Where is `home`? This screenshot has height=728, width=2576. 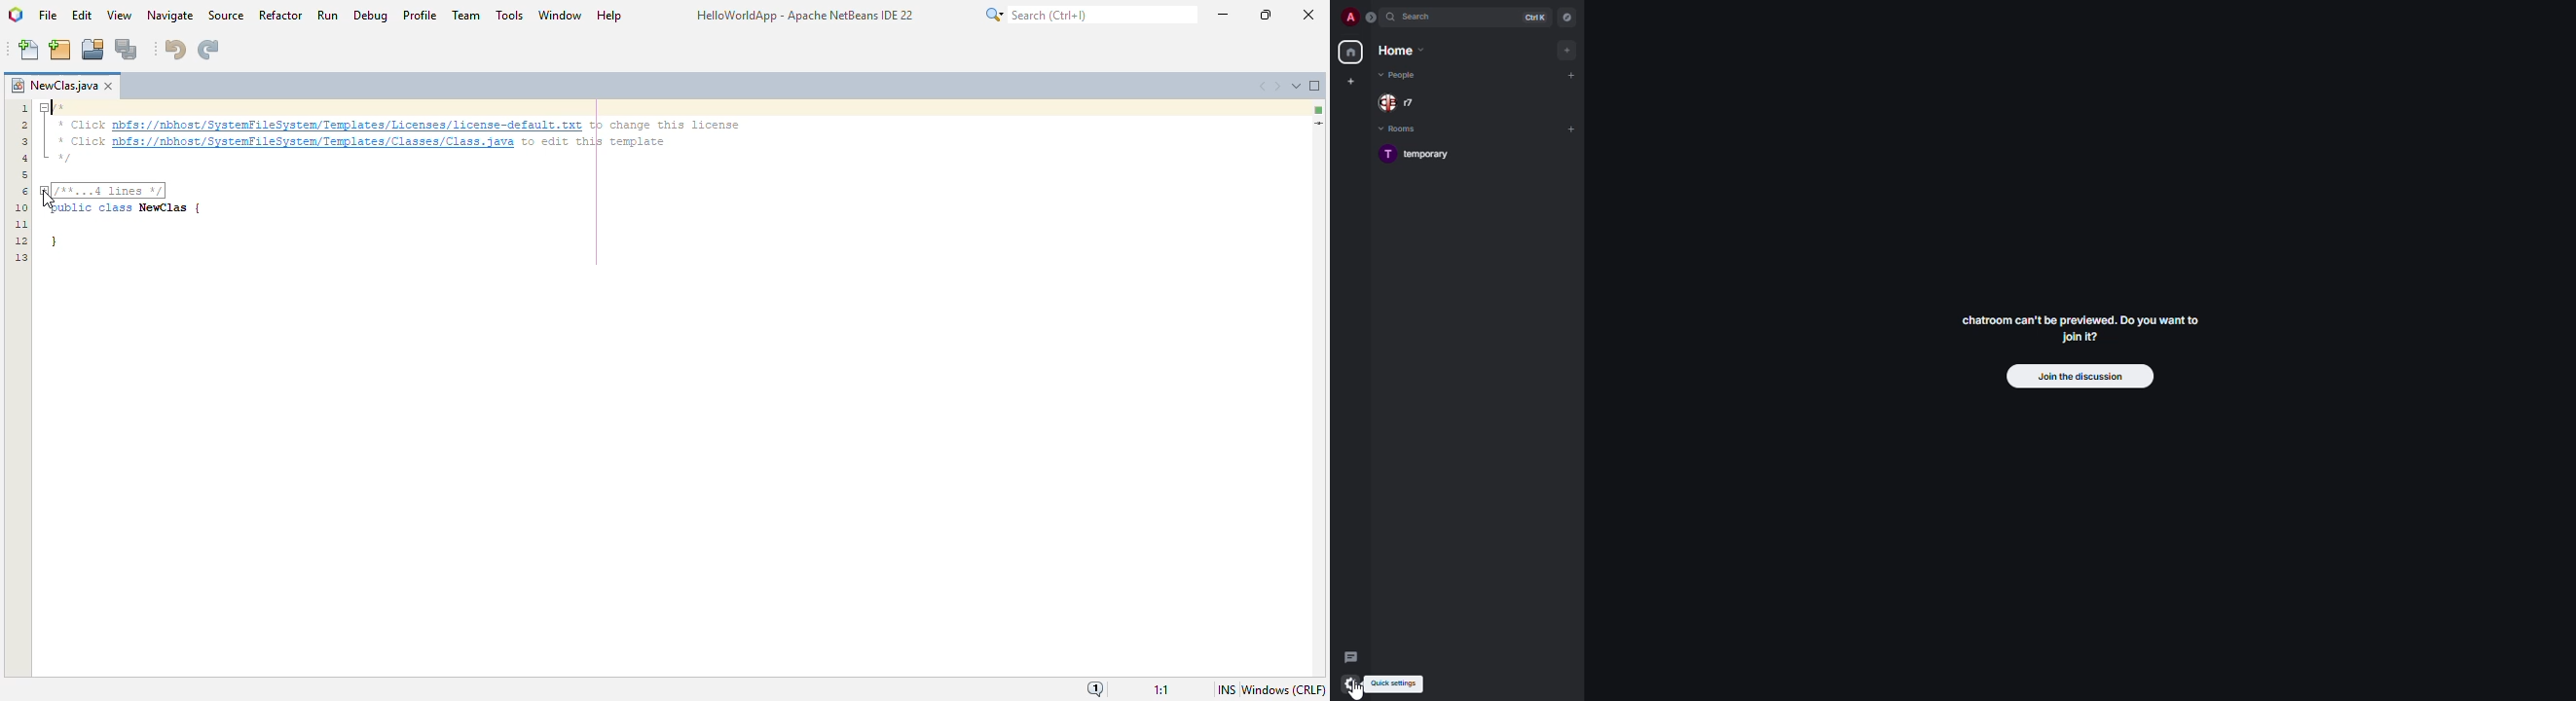
home is located at coordinates (1350, 52).